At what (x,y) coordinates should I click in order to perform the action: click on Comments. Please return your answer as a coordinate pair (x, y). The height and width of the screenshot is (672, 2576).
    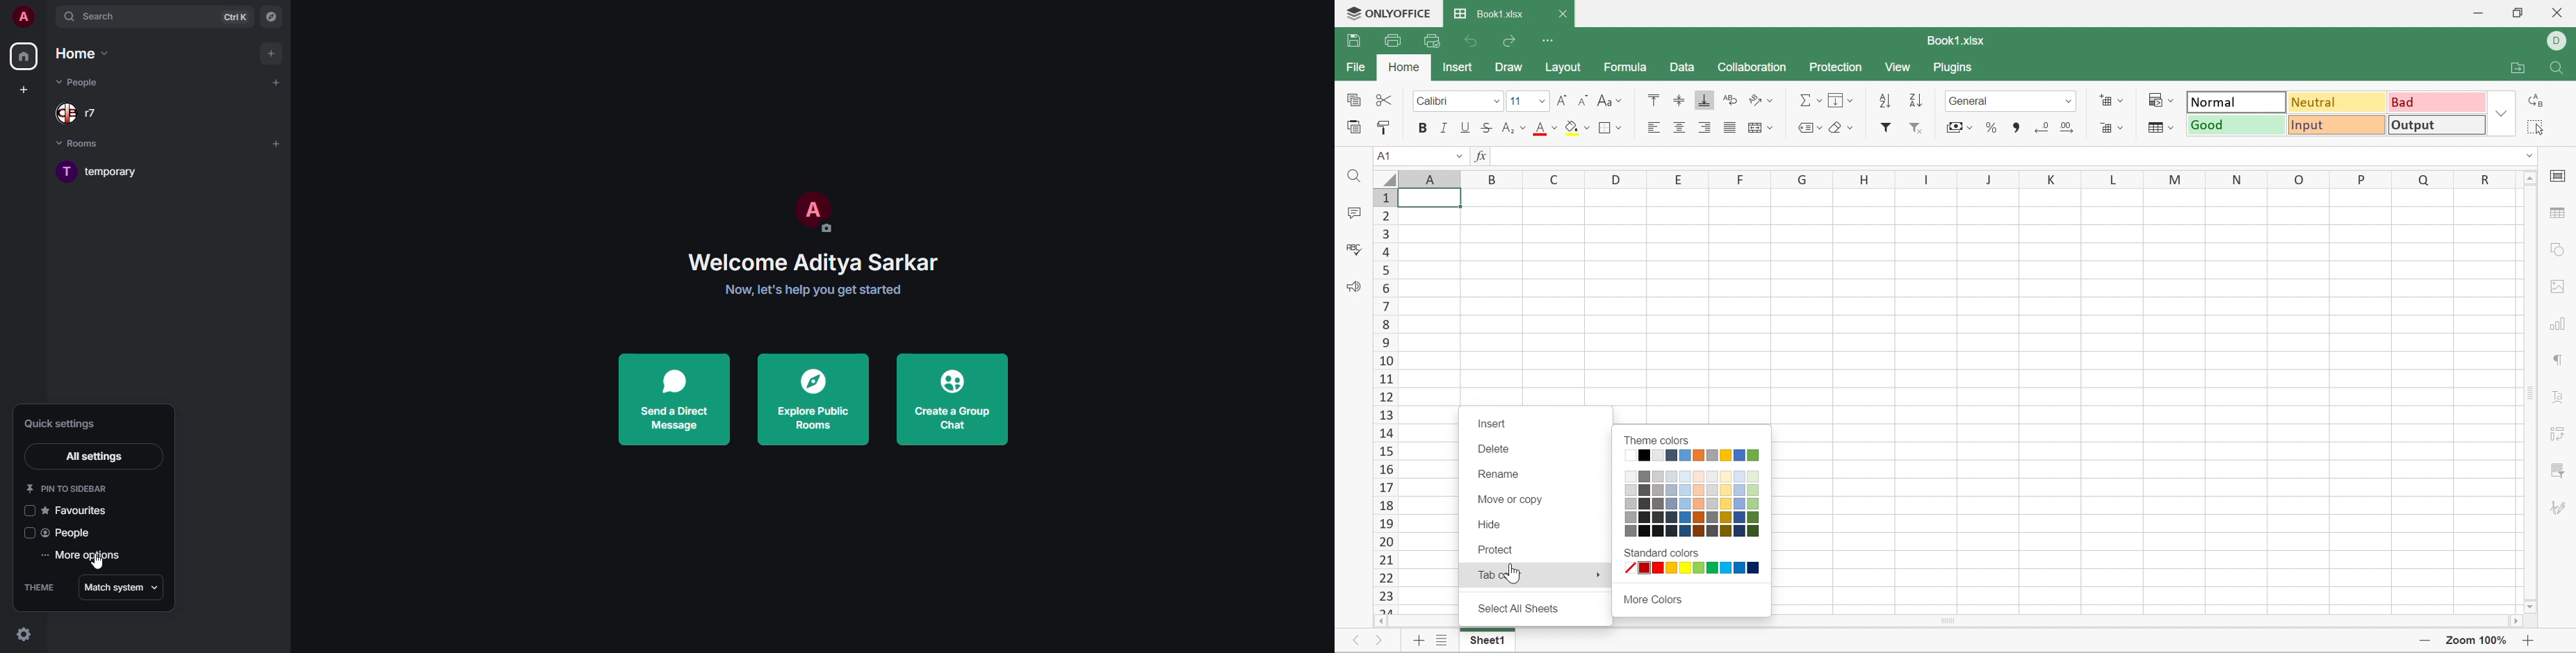
    Looking at the image, I should click on (1351, 212).